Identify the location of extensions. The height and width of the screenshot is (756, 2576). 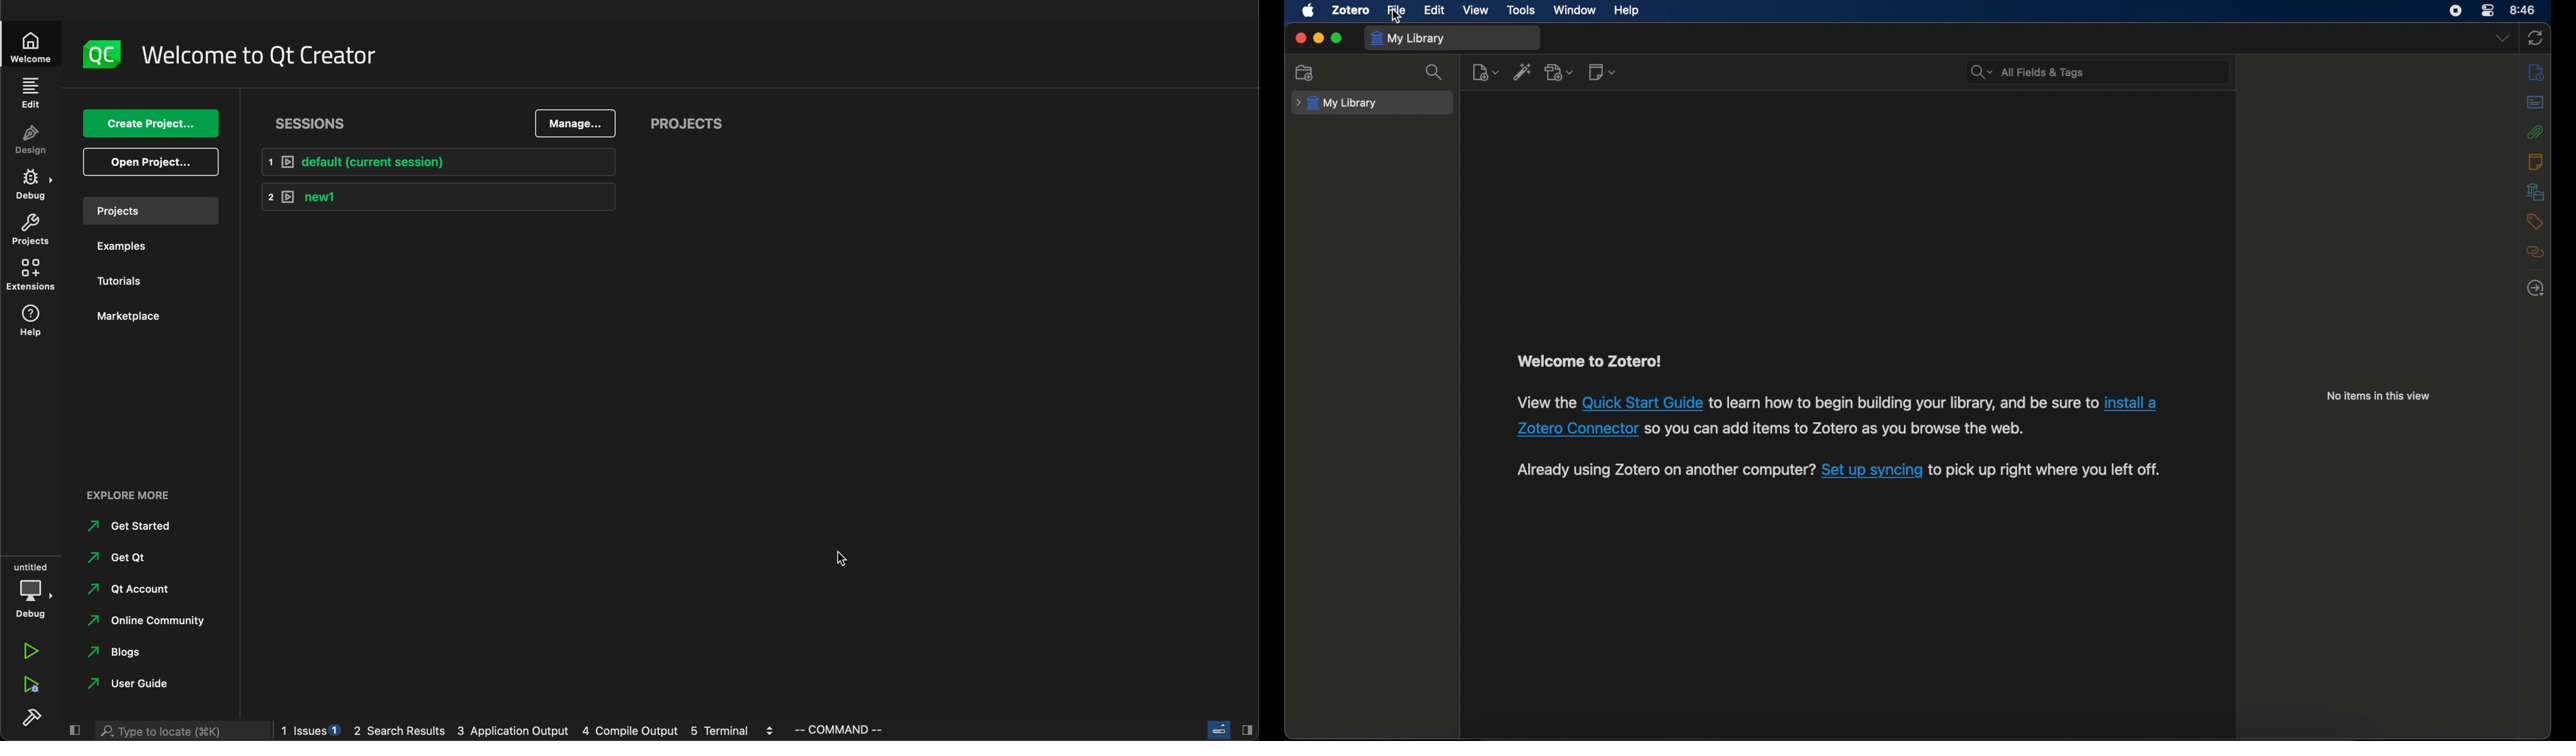
(35, 275).